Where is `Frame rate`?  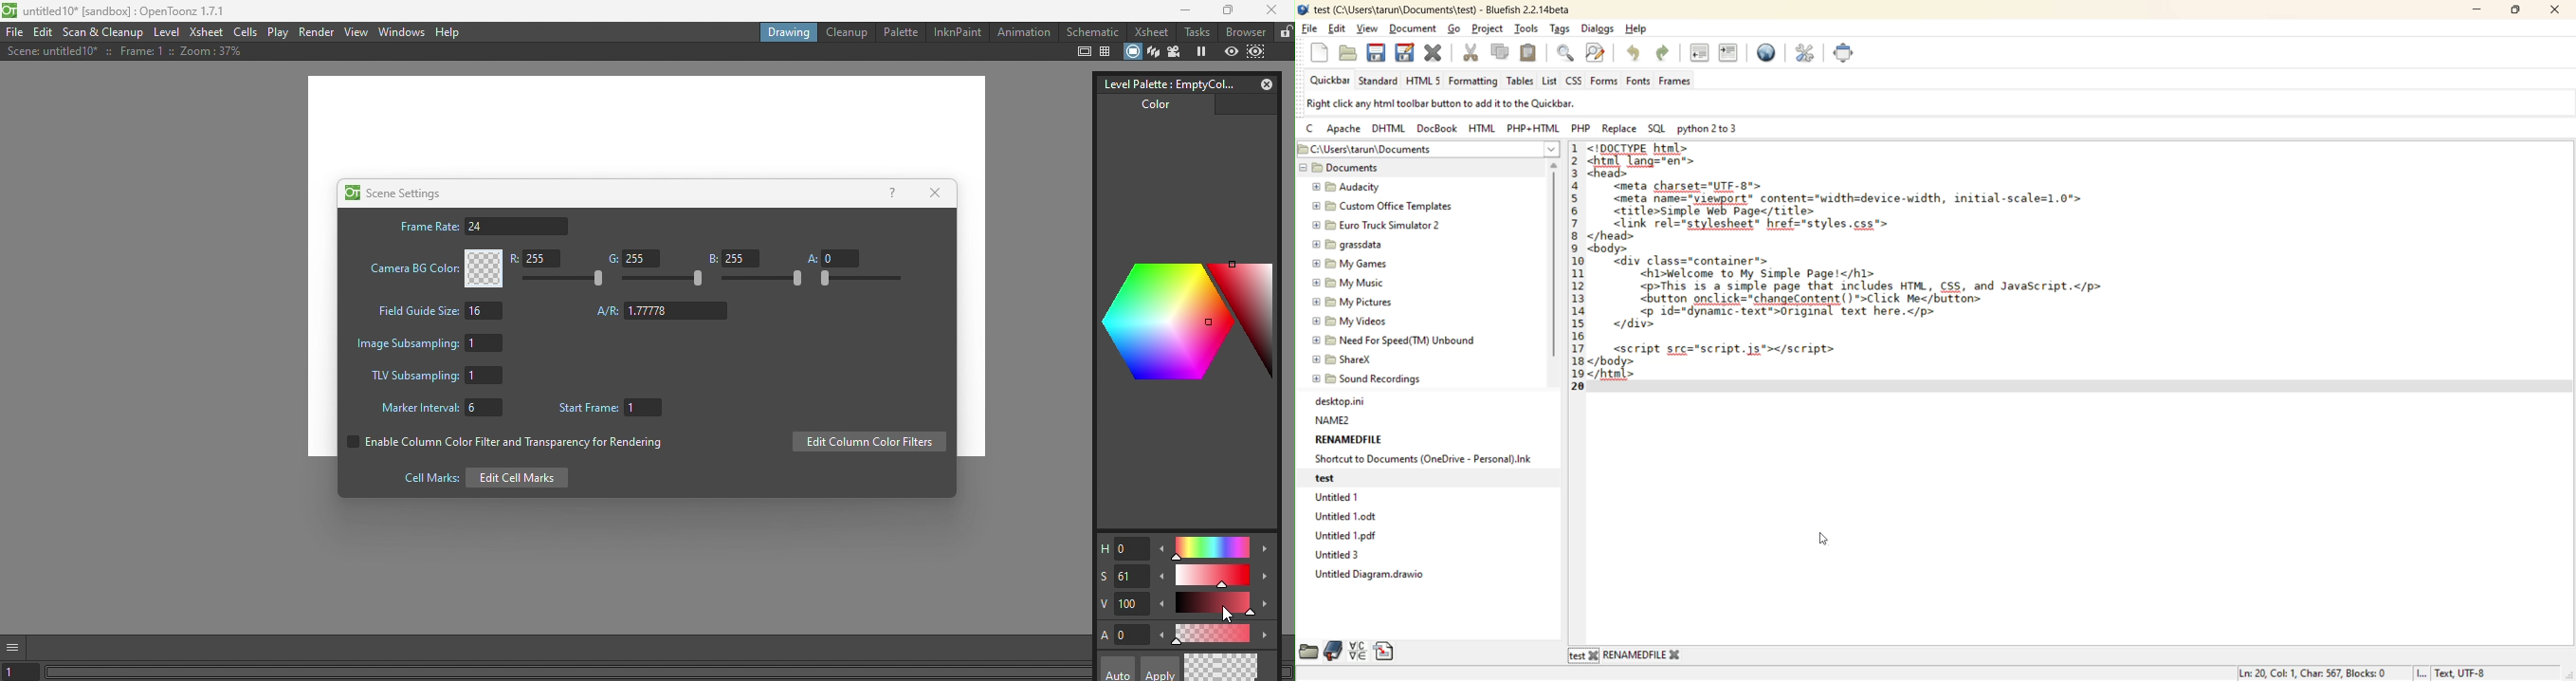 Frame rate is located at coordinates (483, 226).